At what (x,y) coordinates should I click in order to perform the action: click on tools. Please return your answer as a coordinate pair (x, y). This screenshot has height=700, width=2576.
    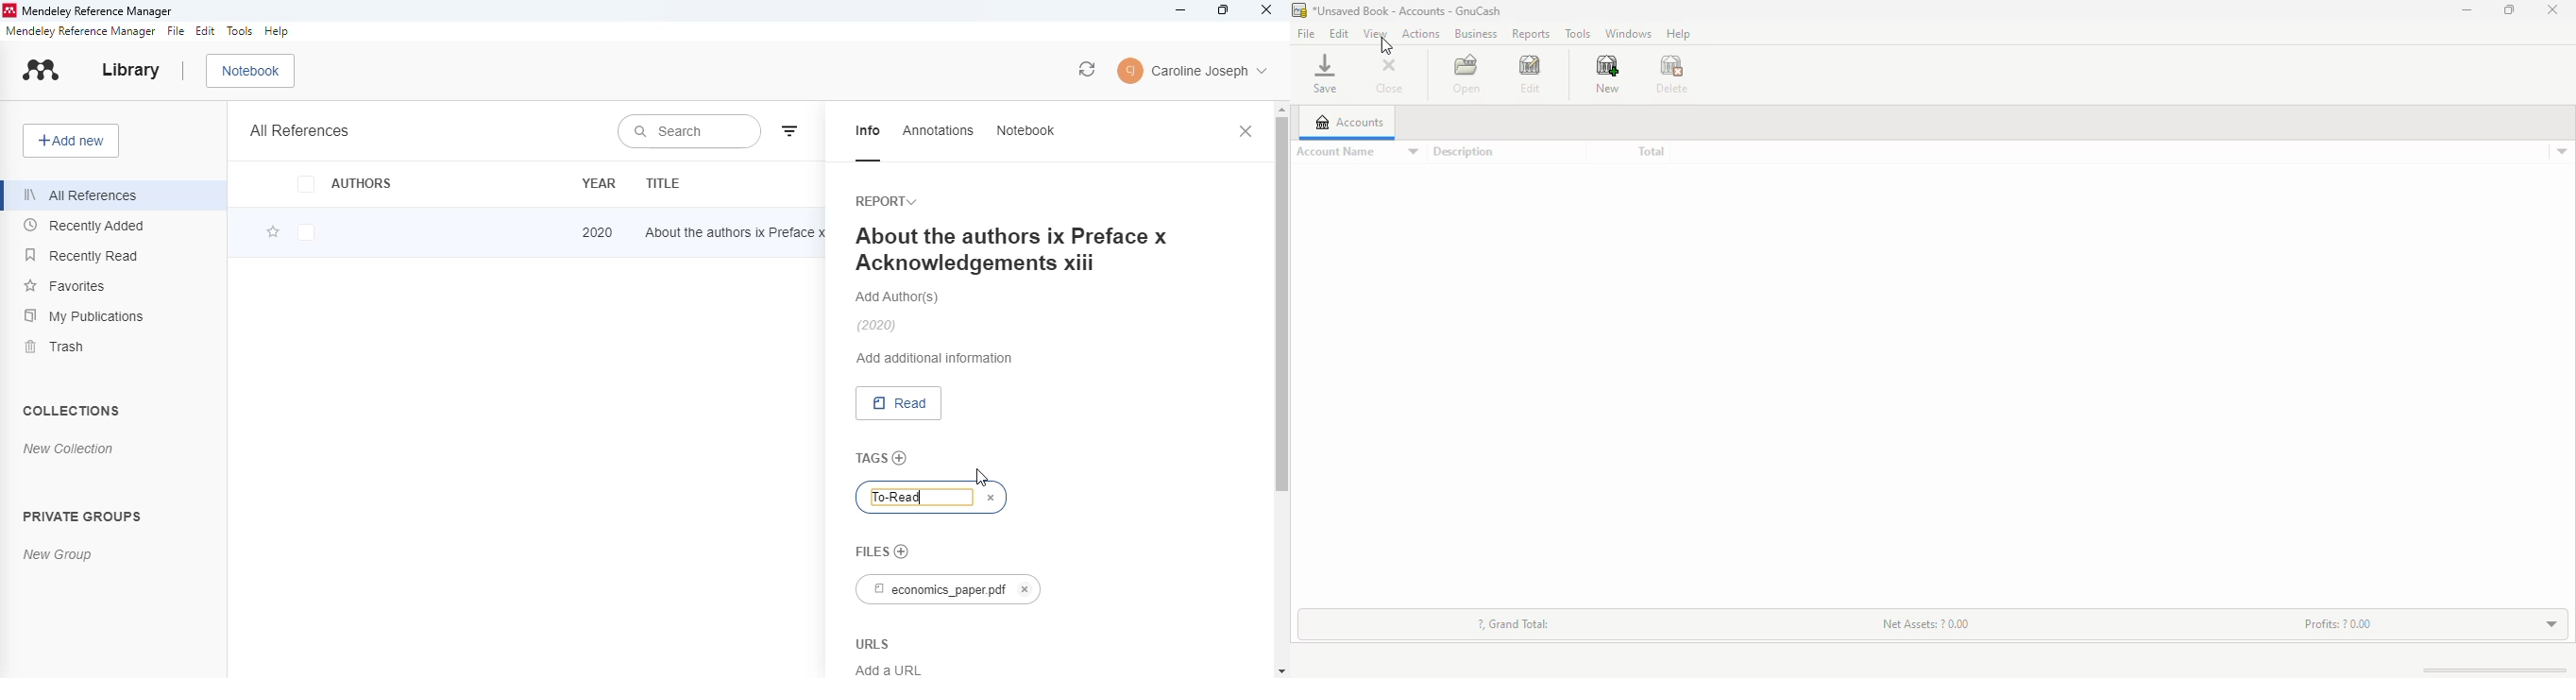
    Looking at the image, I should click on (242, 31).